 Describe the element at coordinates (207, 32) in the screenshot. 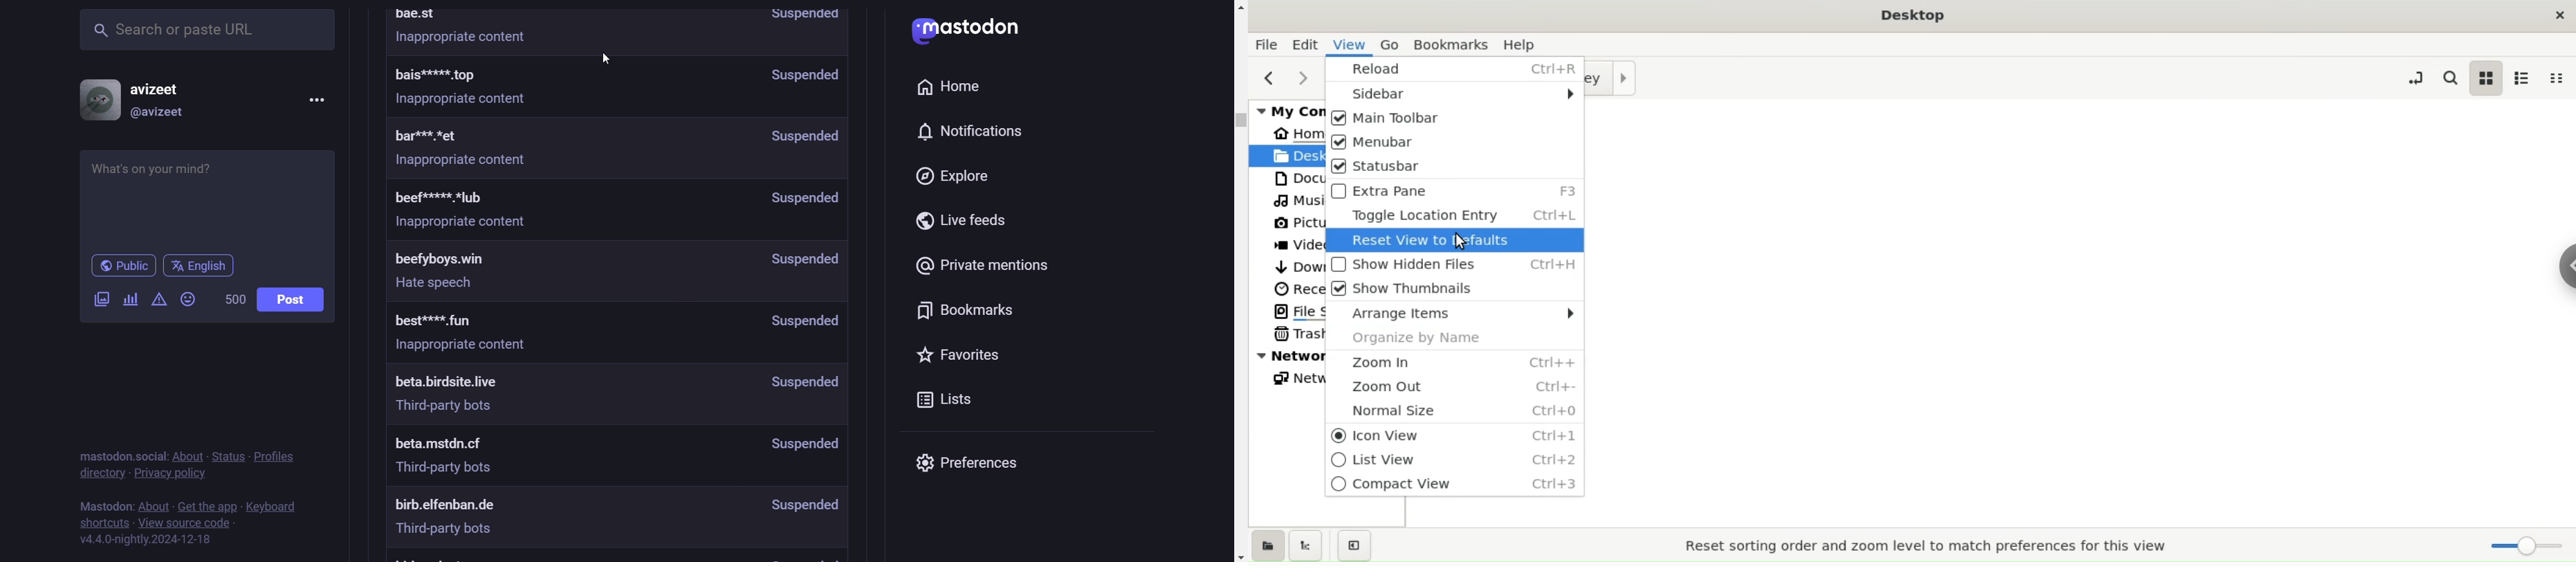

I see `search` at that location.